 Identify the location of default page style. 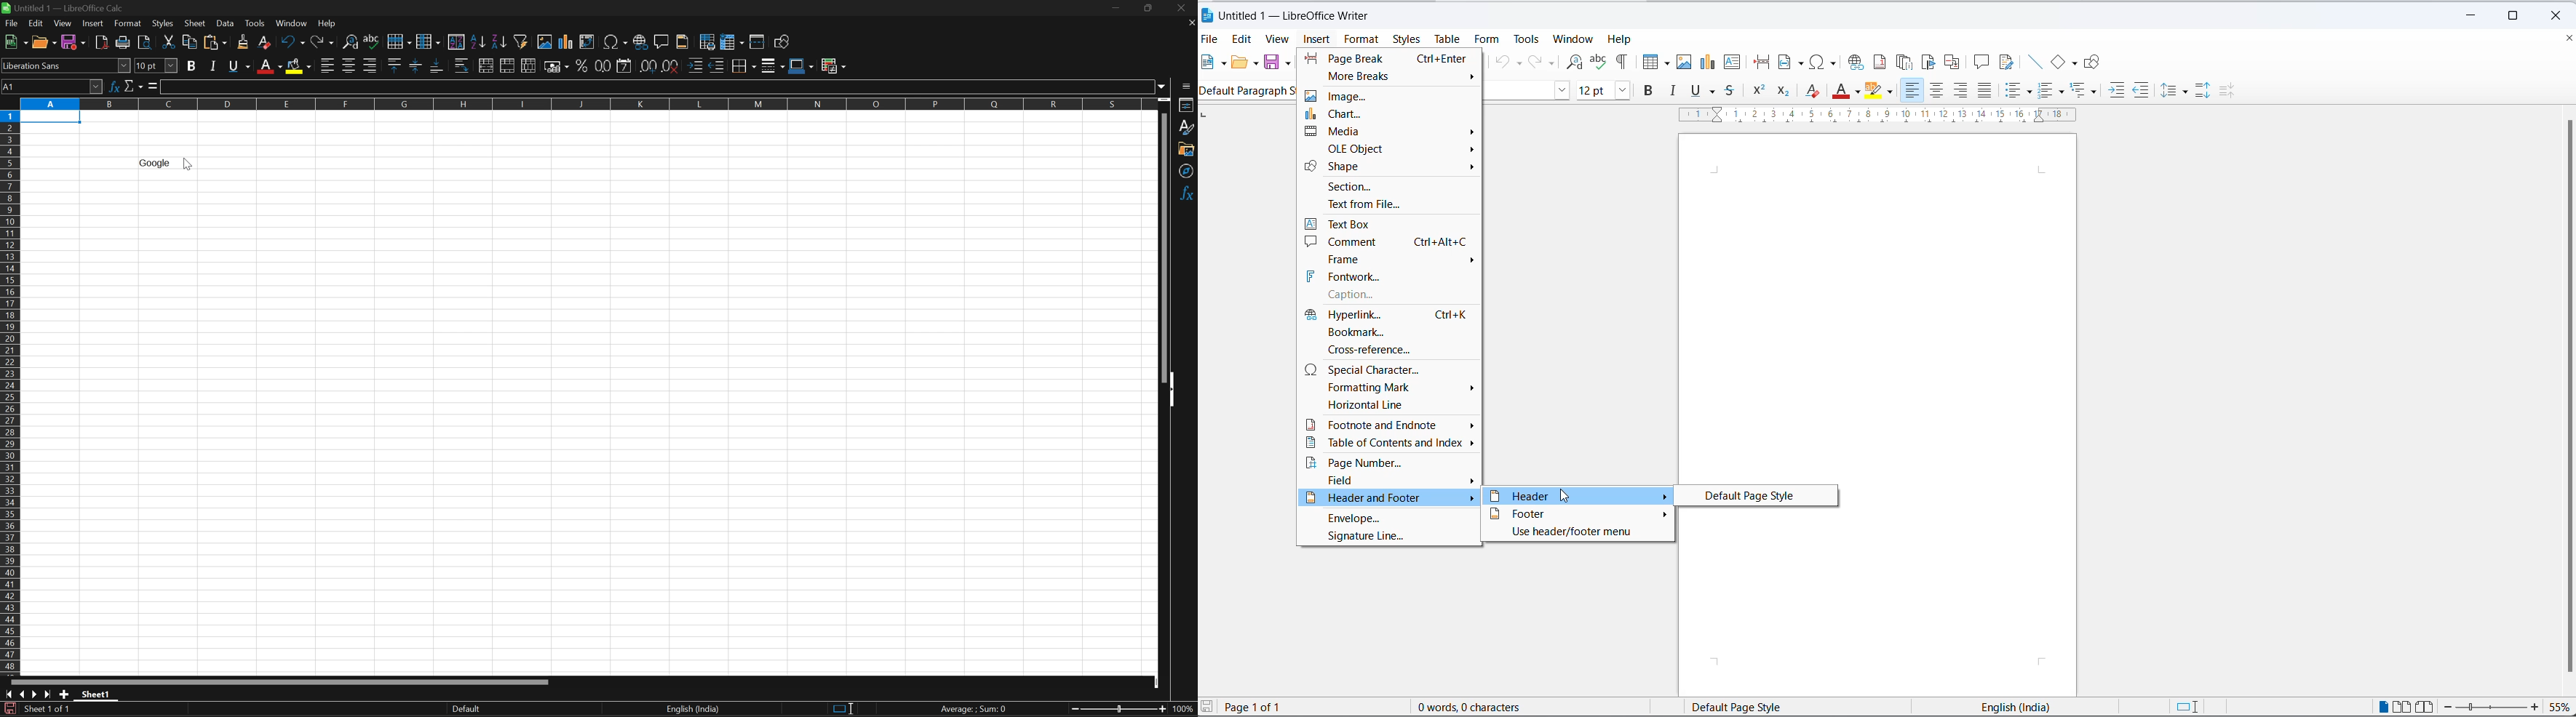
(1754, 494).